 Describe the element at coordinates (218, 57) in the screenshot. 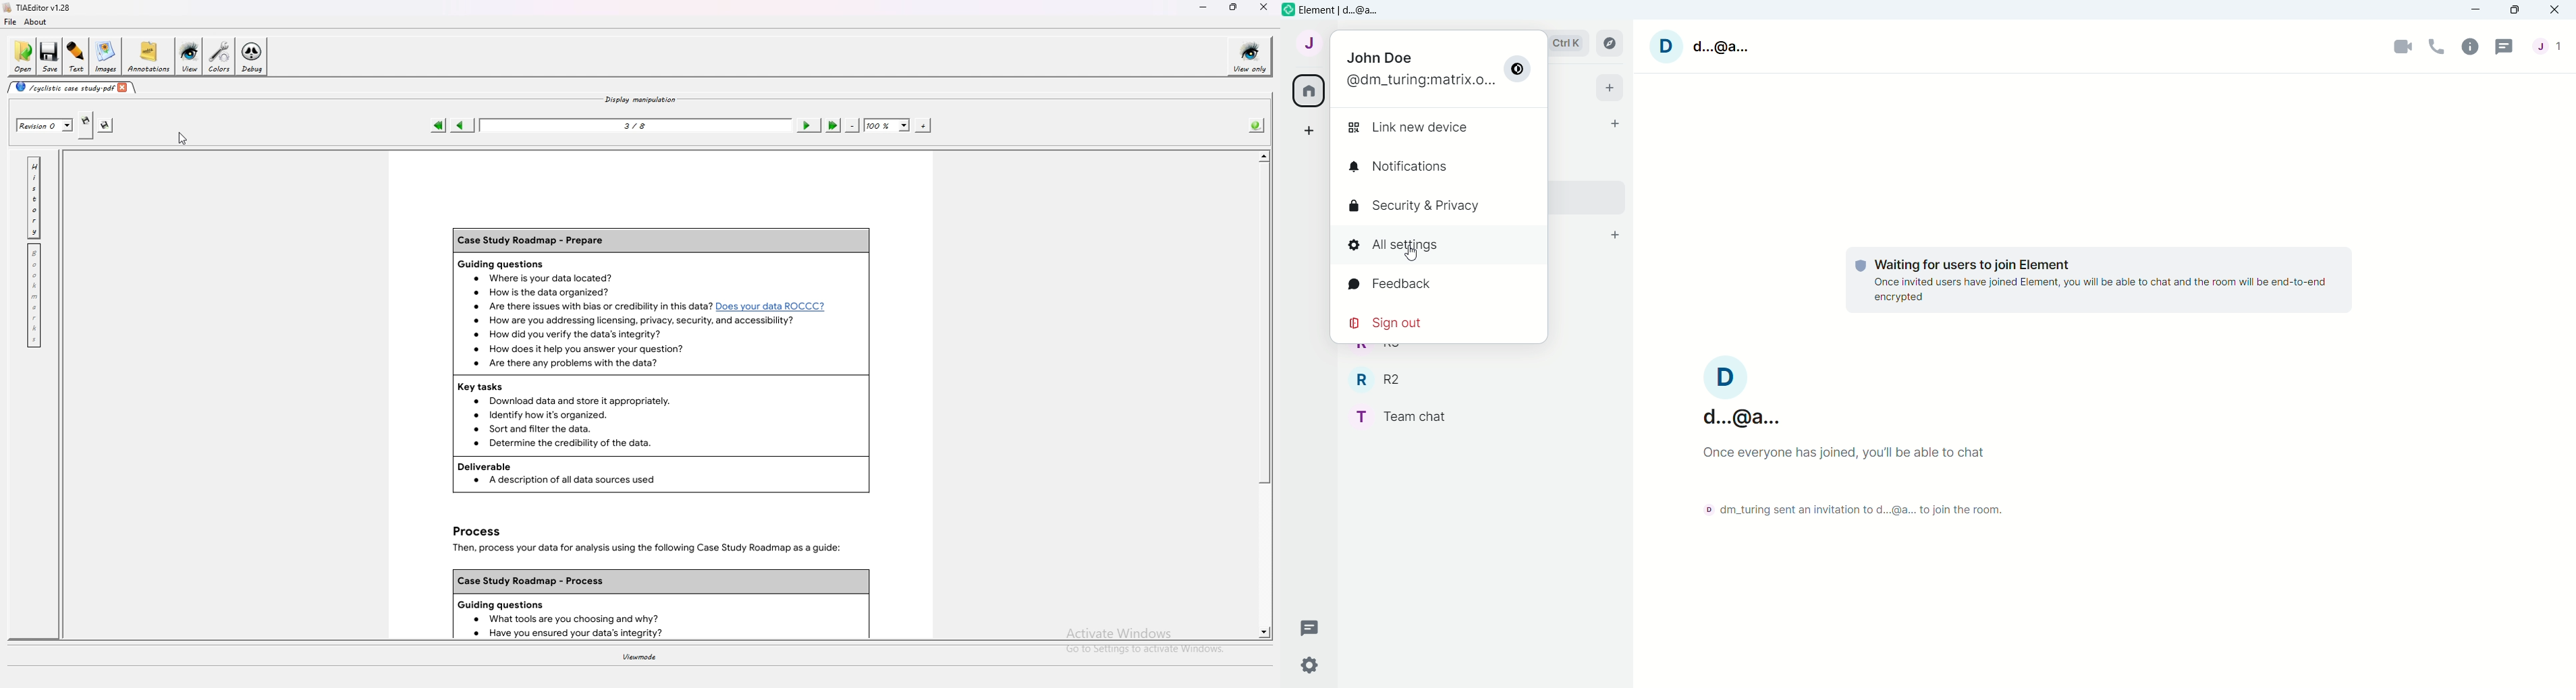

I see `colors` at that location.